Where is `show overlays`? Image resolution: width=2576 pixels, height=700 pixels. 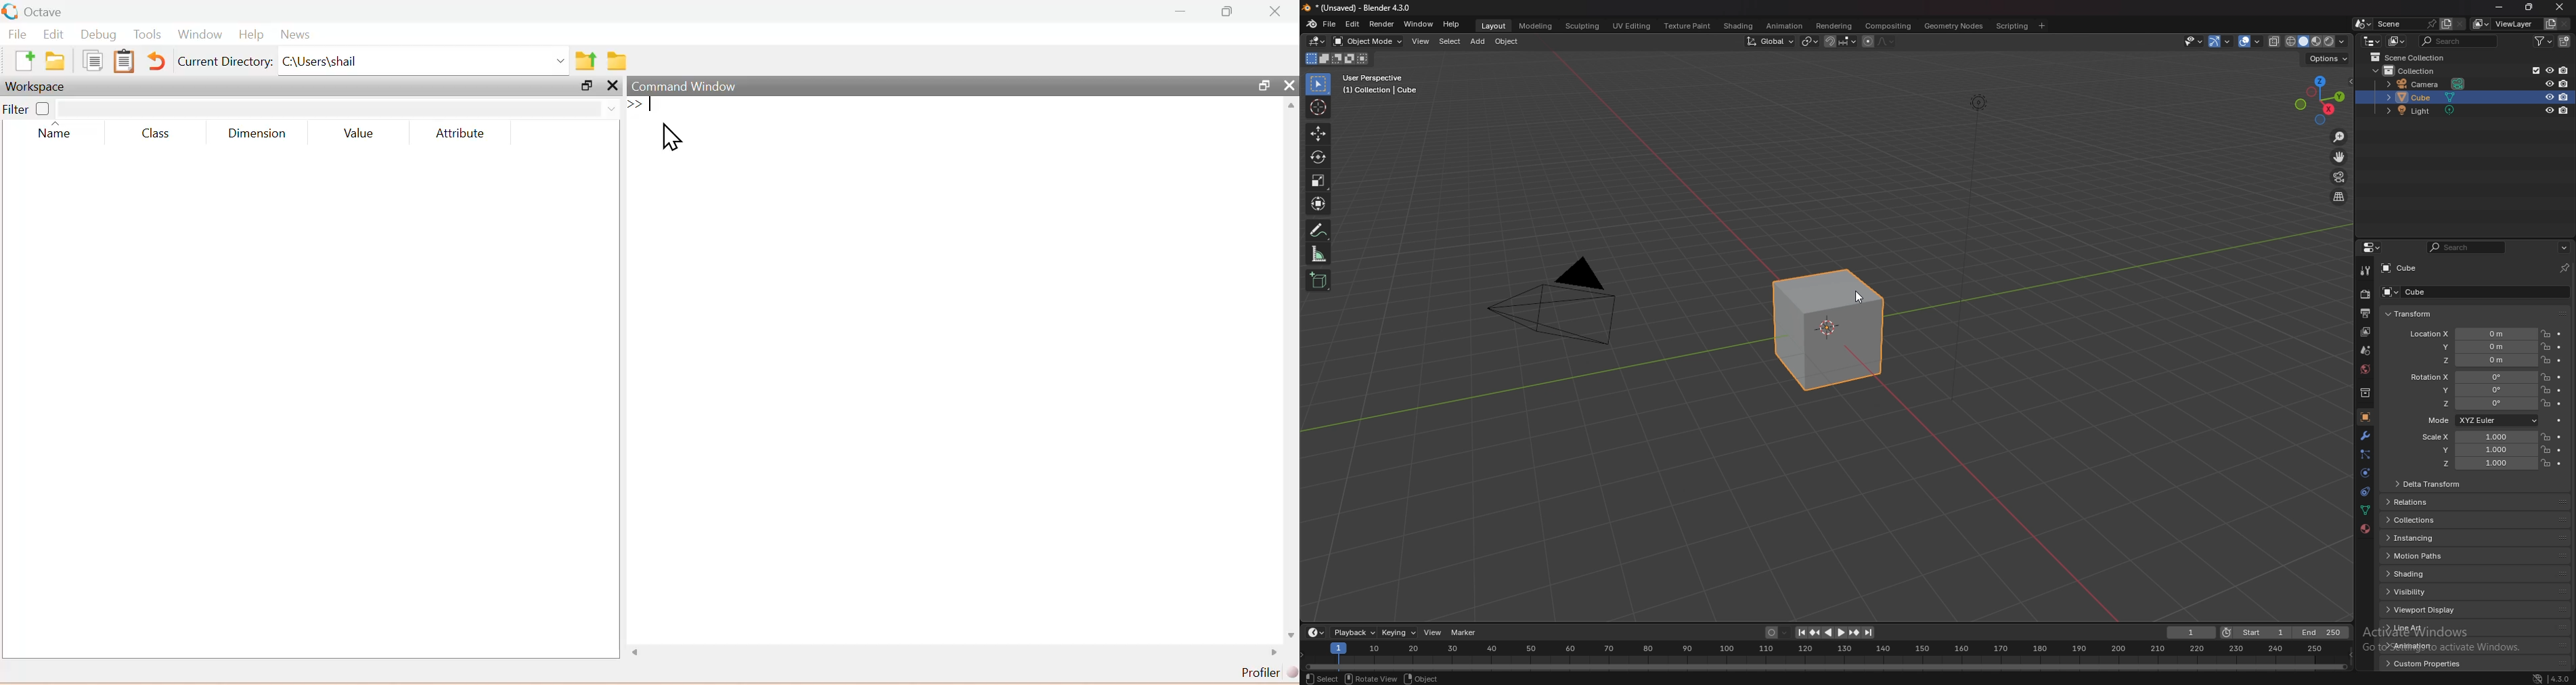 show overlays is located at coordinates (2252, 41).